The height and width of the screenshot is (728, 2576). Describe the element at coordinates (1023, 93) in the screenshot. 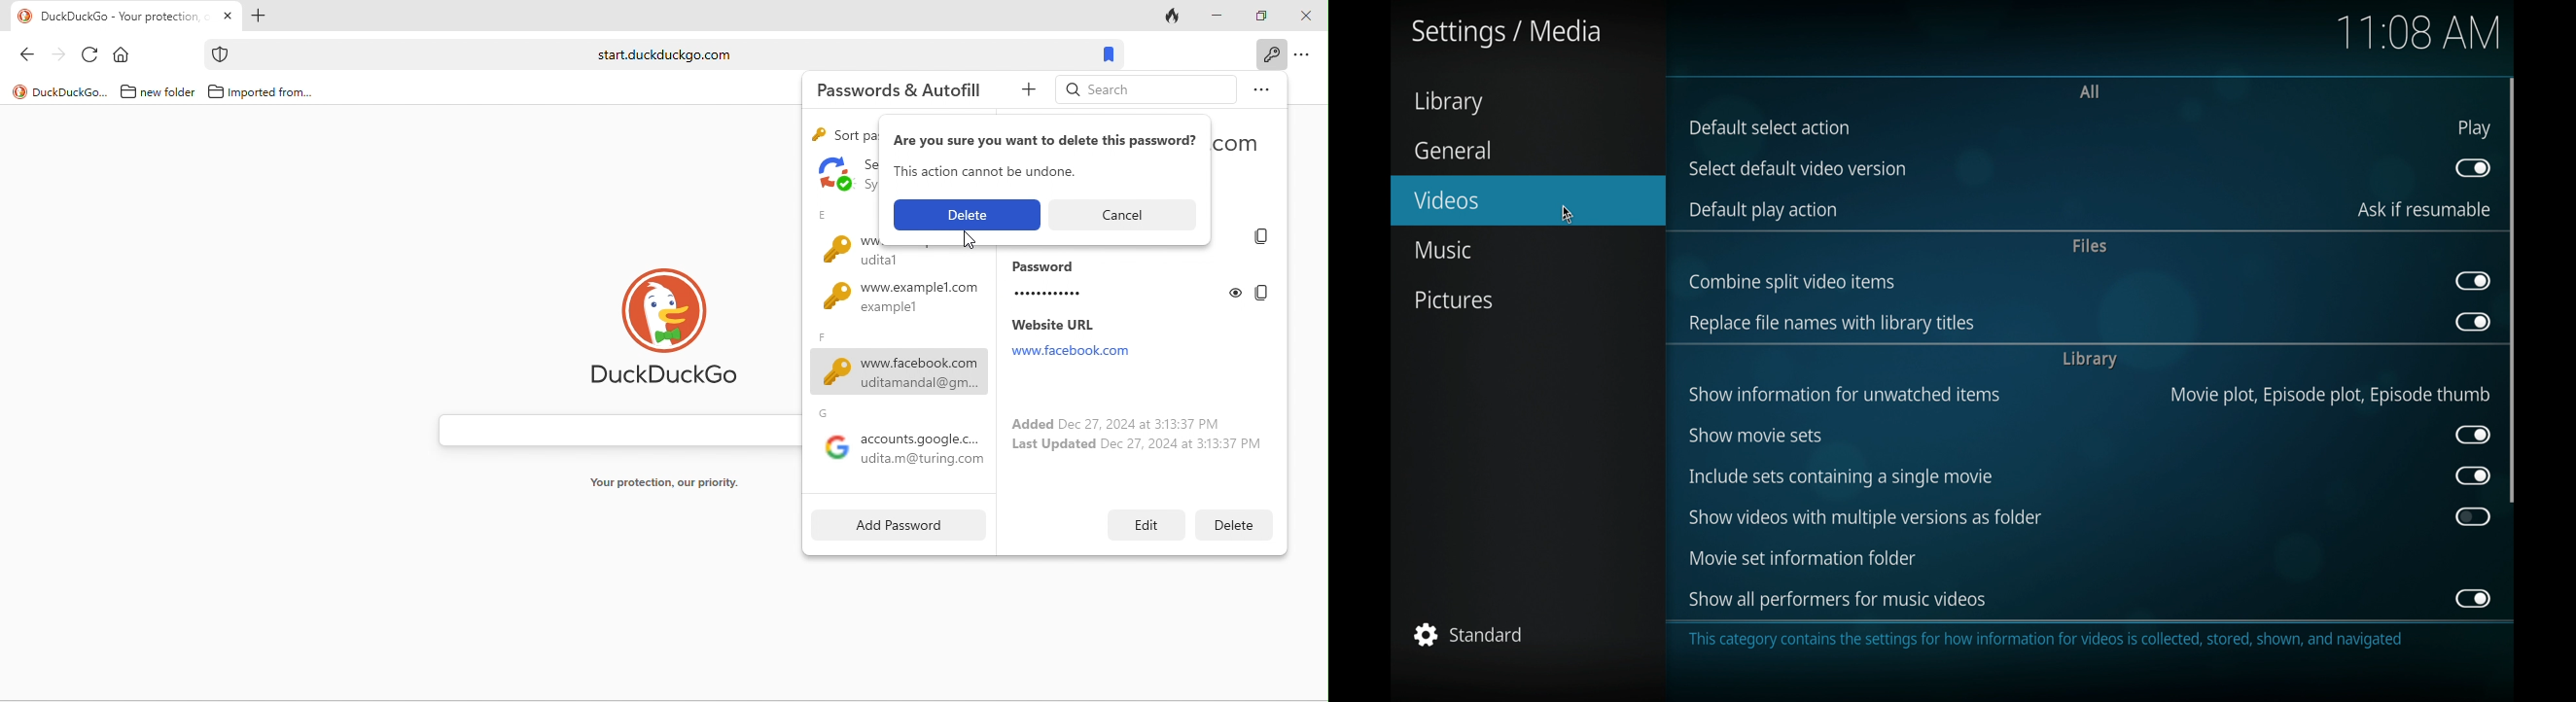

I see `add` at that location.